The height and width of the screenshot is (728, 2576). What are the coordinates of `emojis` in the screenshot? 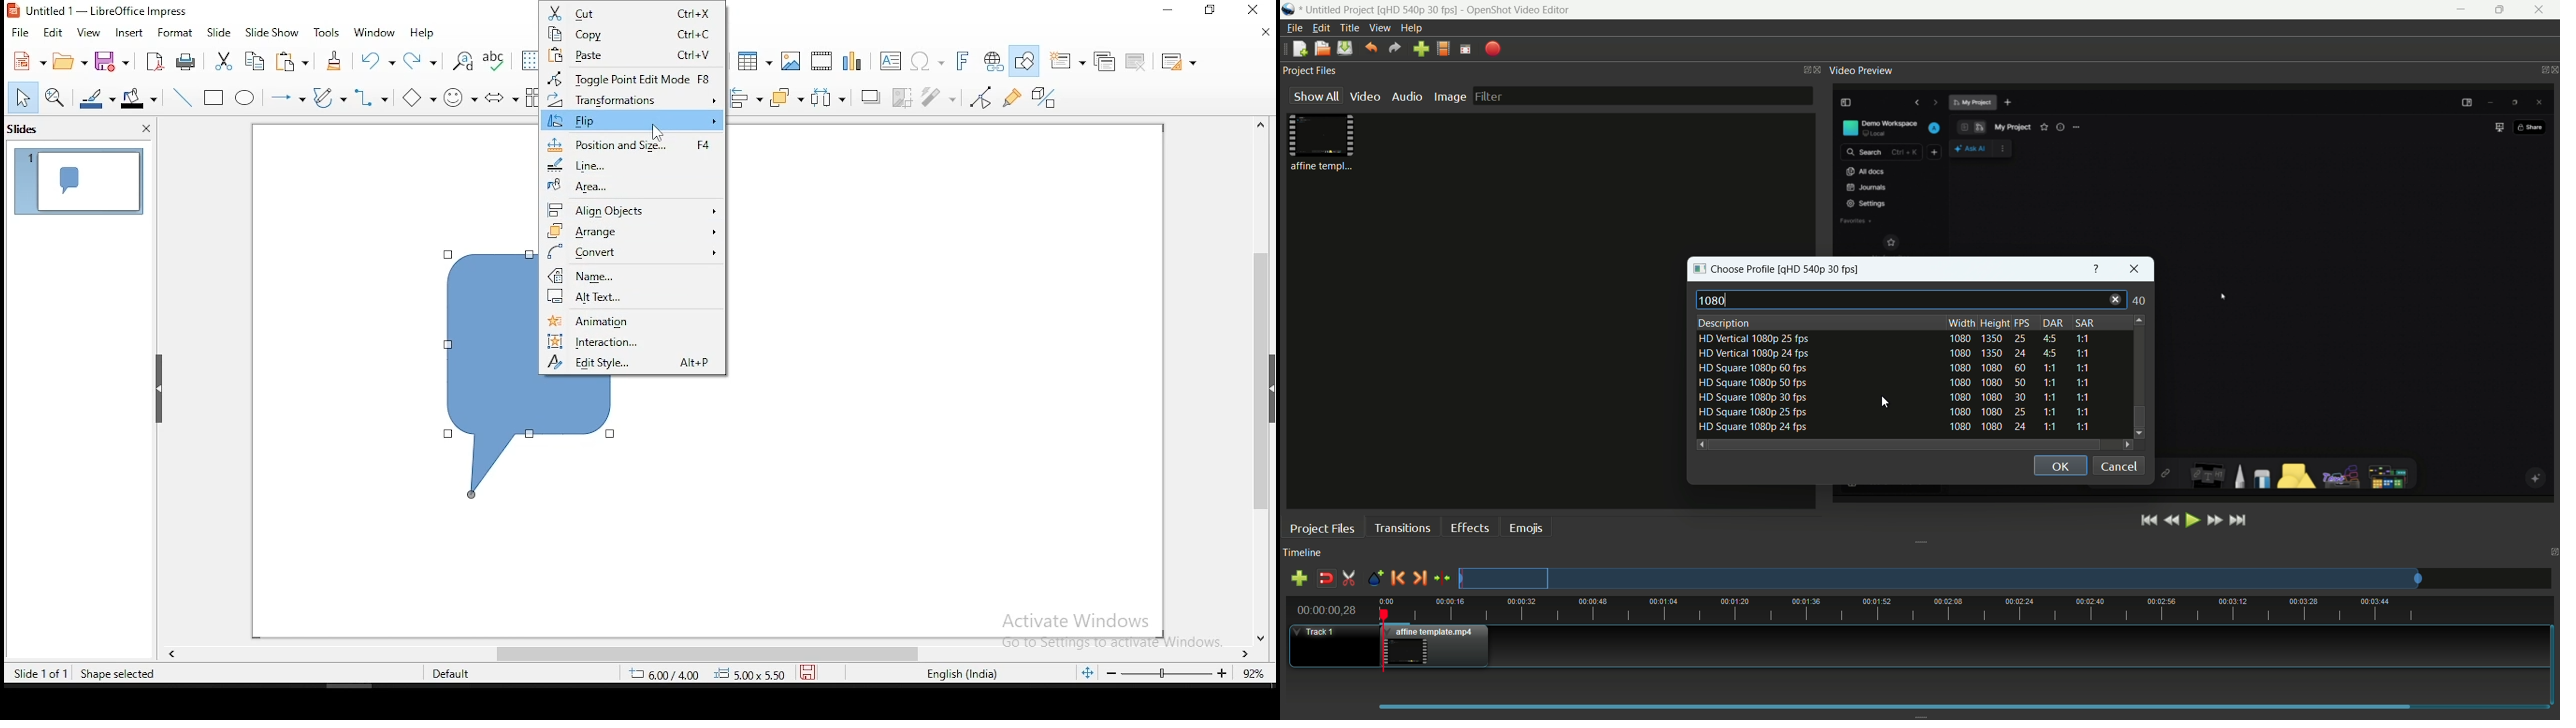 It's located at (1526, 528).